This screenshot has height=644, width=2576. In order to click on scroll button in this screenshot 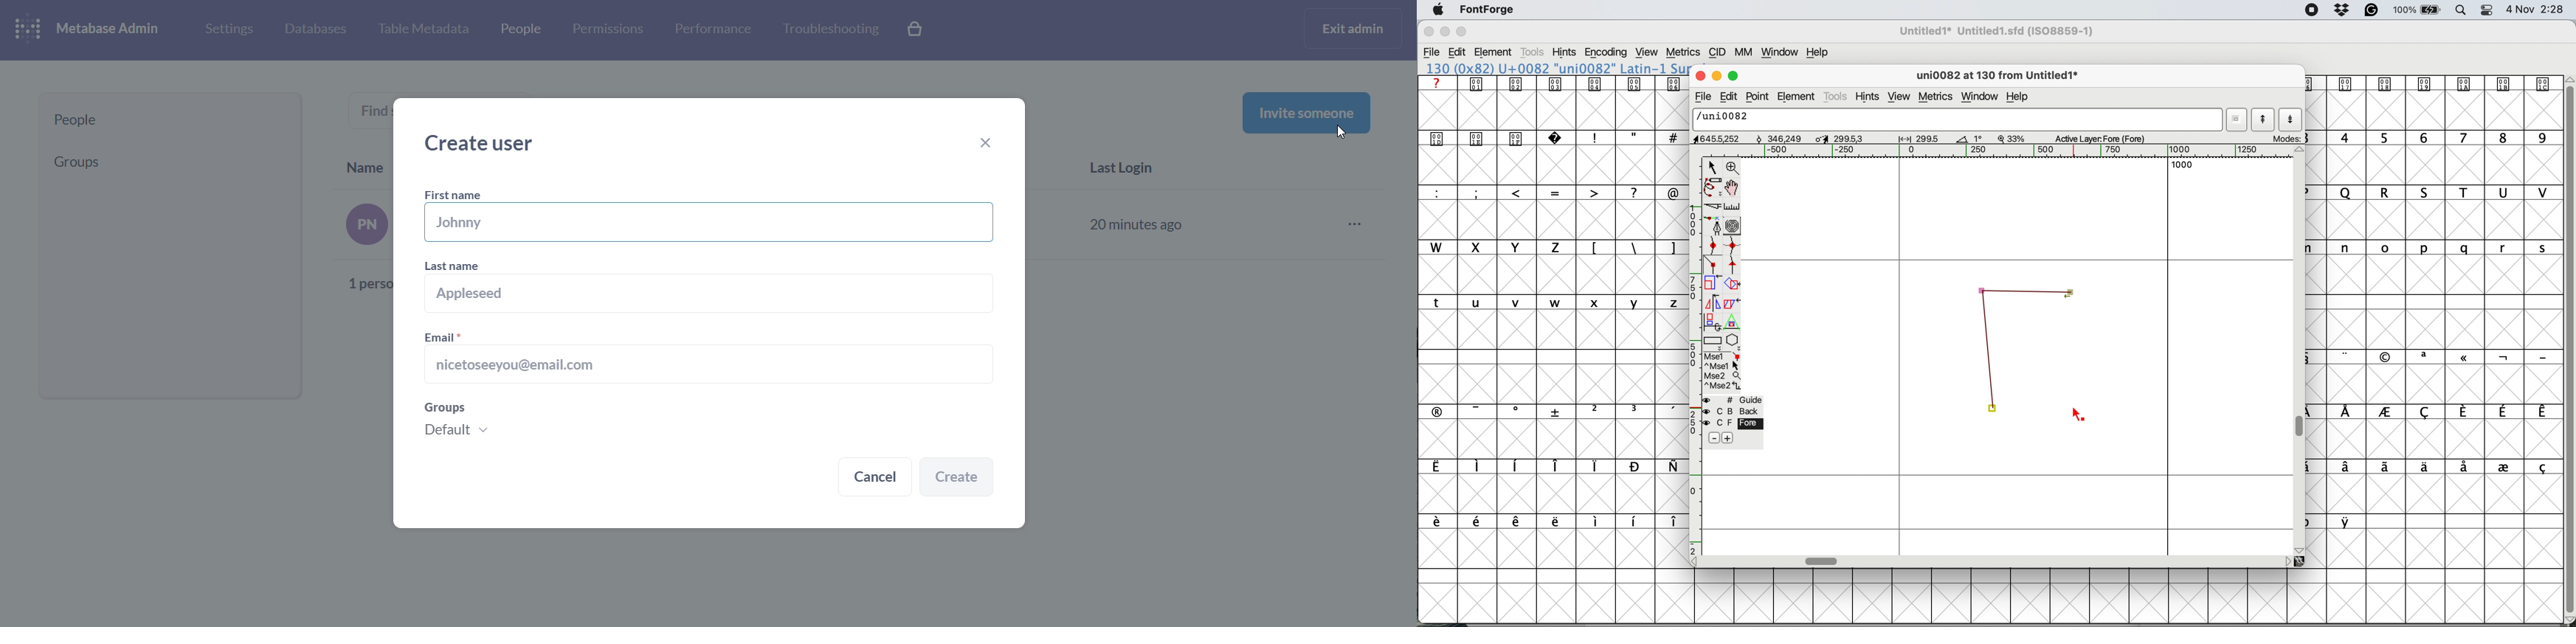, I will do `click(1697, 561)`.